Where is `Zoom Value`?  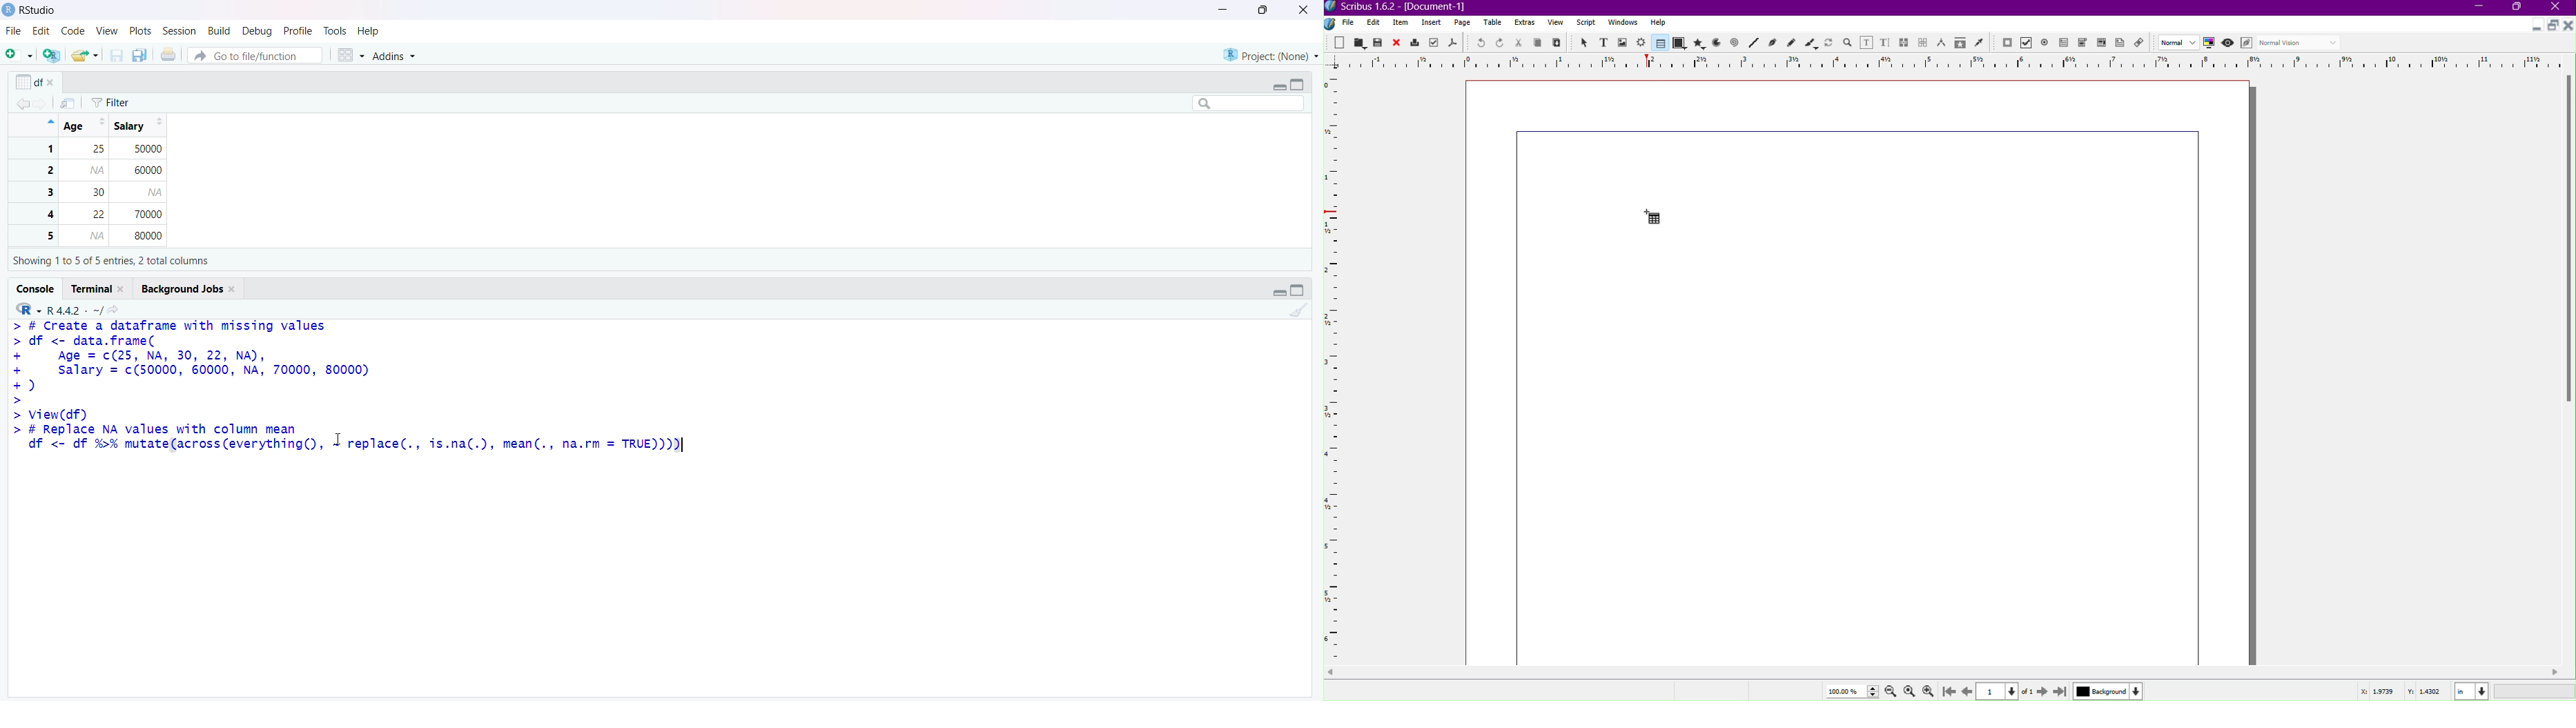
Zoom Value is located at coordinates (1850, 690).